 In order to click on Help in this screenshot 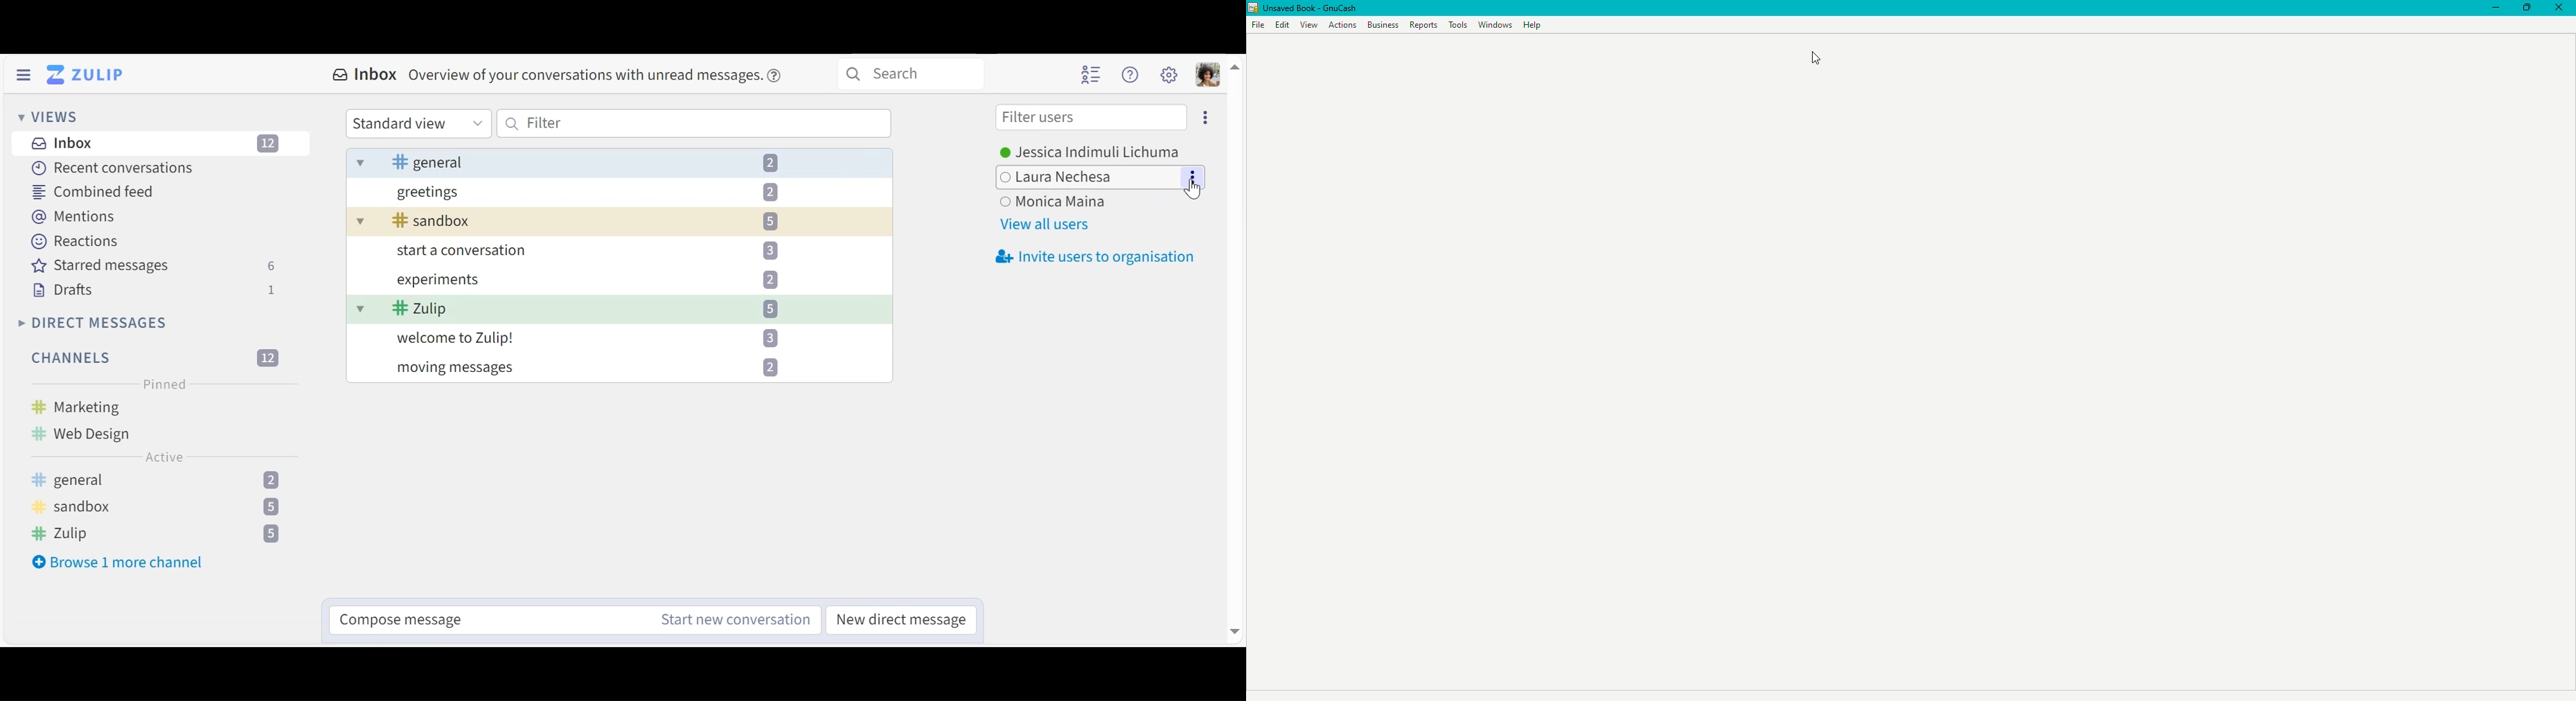, I will do `click(1534, 26)`.